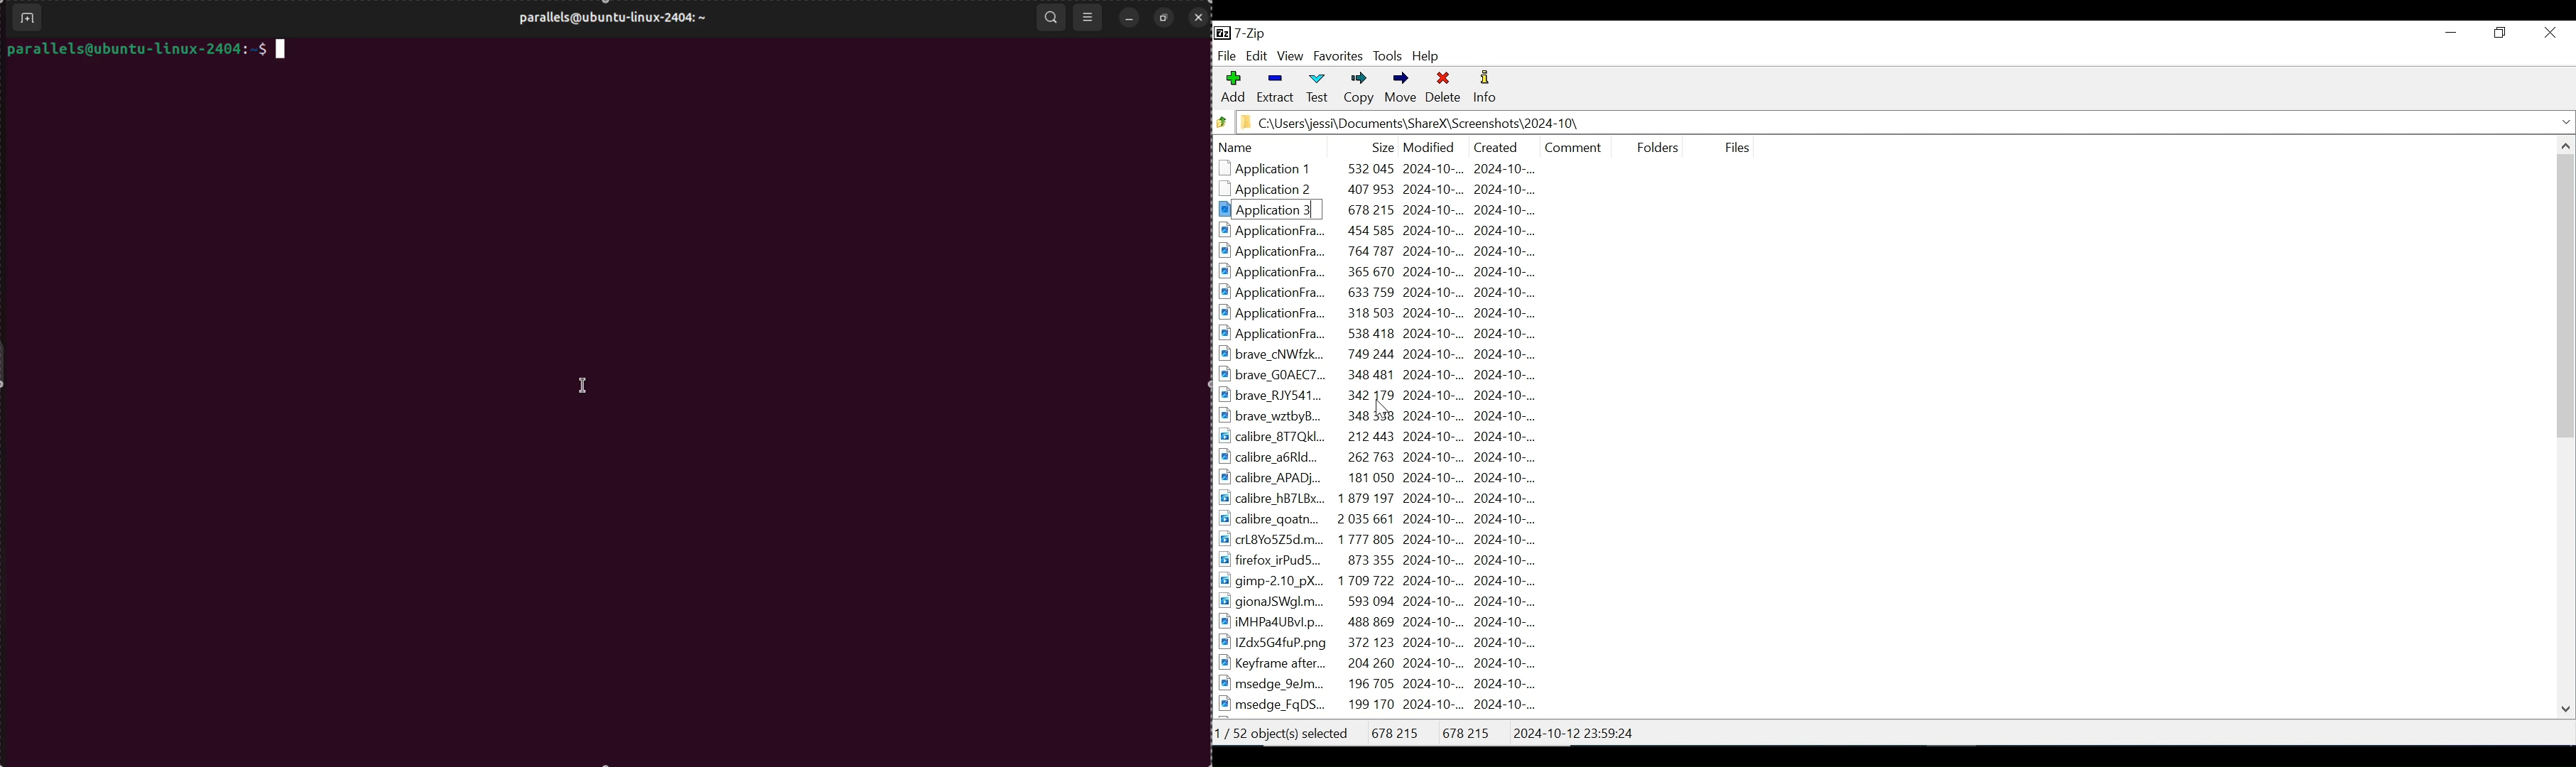 This screenshot has height=784, width=2576. What do you see at coordinates (1379, 580) in the screenshot?
I see `gimp-2.10 pX.. 1709722 2024-10-.. 2024-10-` at bounding box center [1379, 580].